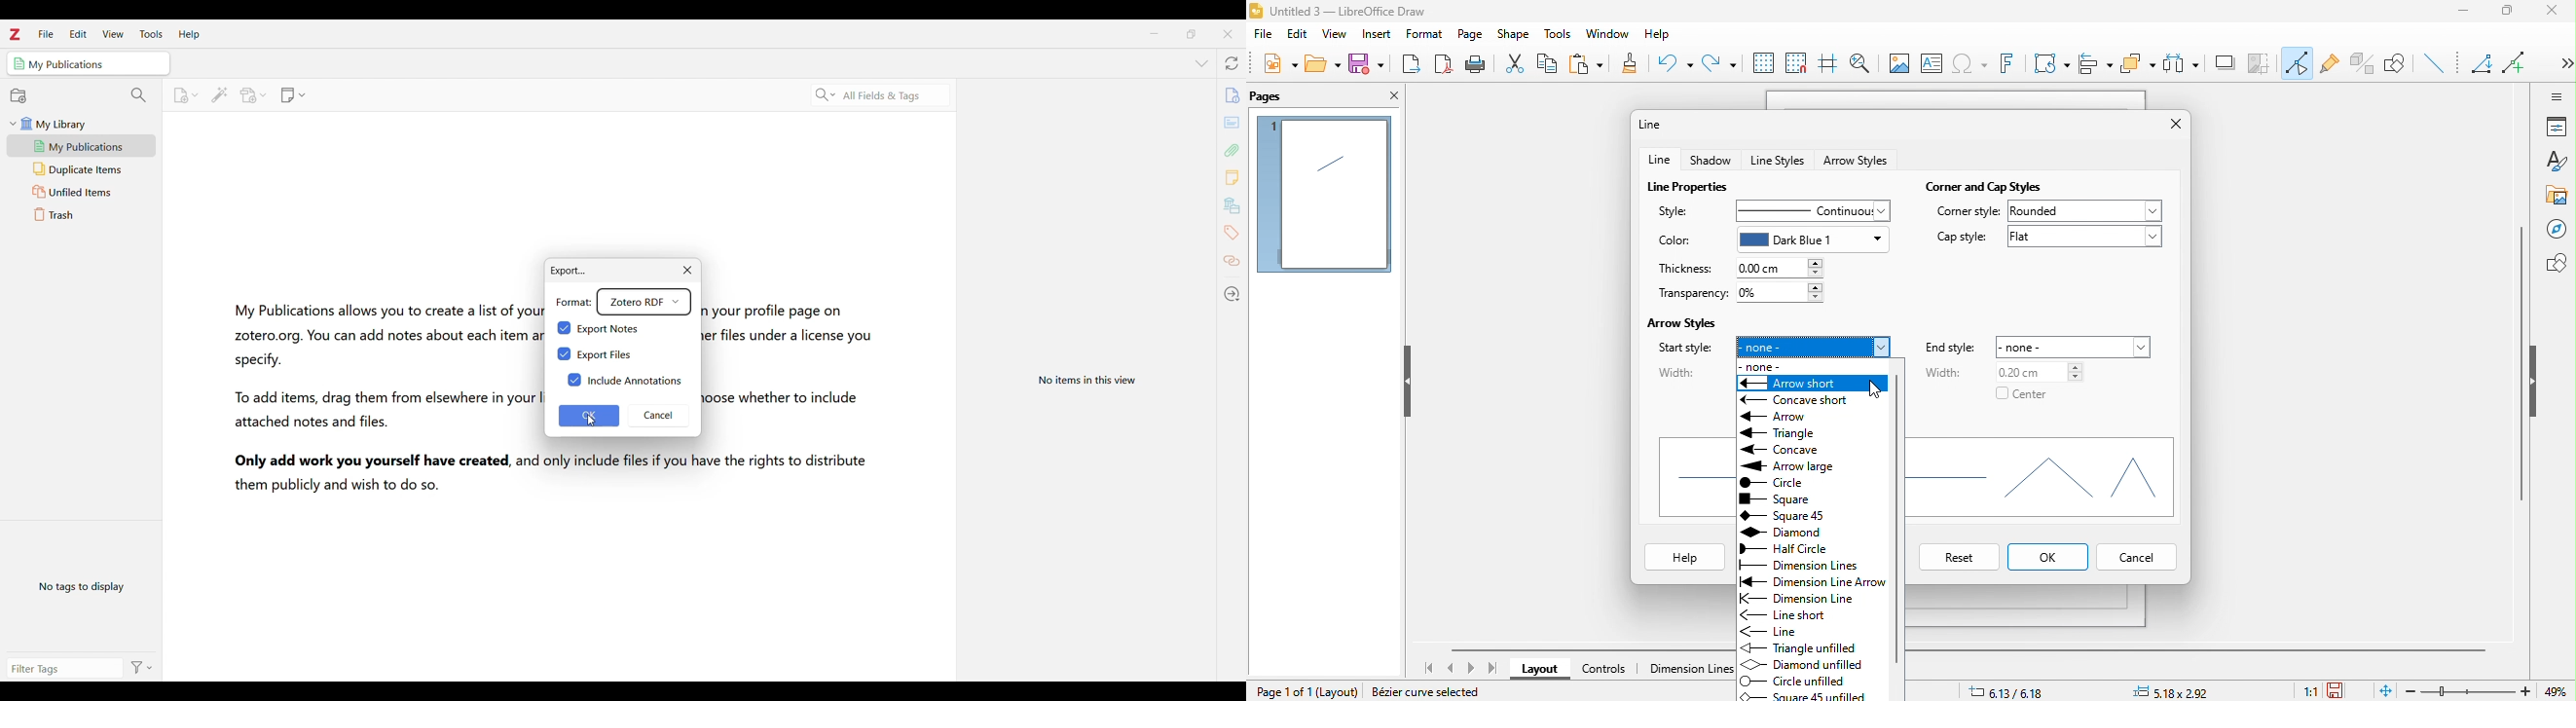 This screenshot has width=2576, height=728. What do you see at coordinates (1944, 376) in the screenshot?
I see `width` at bounding box center [1944, 376].